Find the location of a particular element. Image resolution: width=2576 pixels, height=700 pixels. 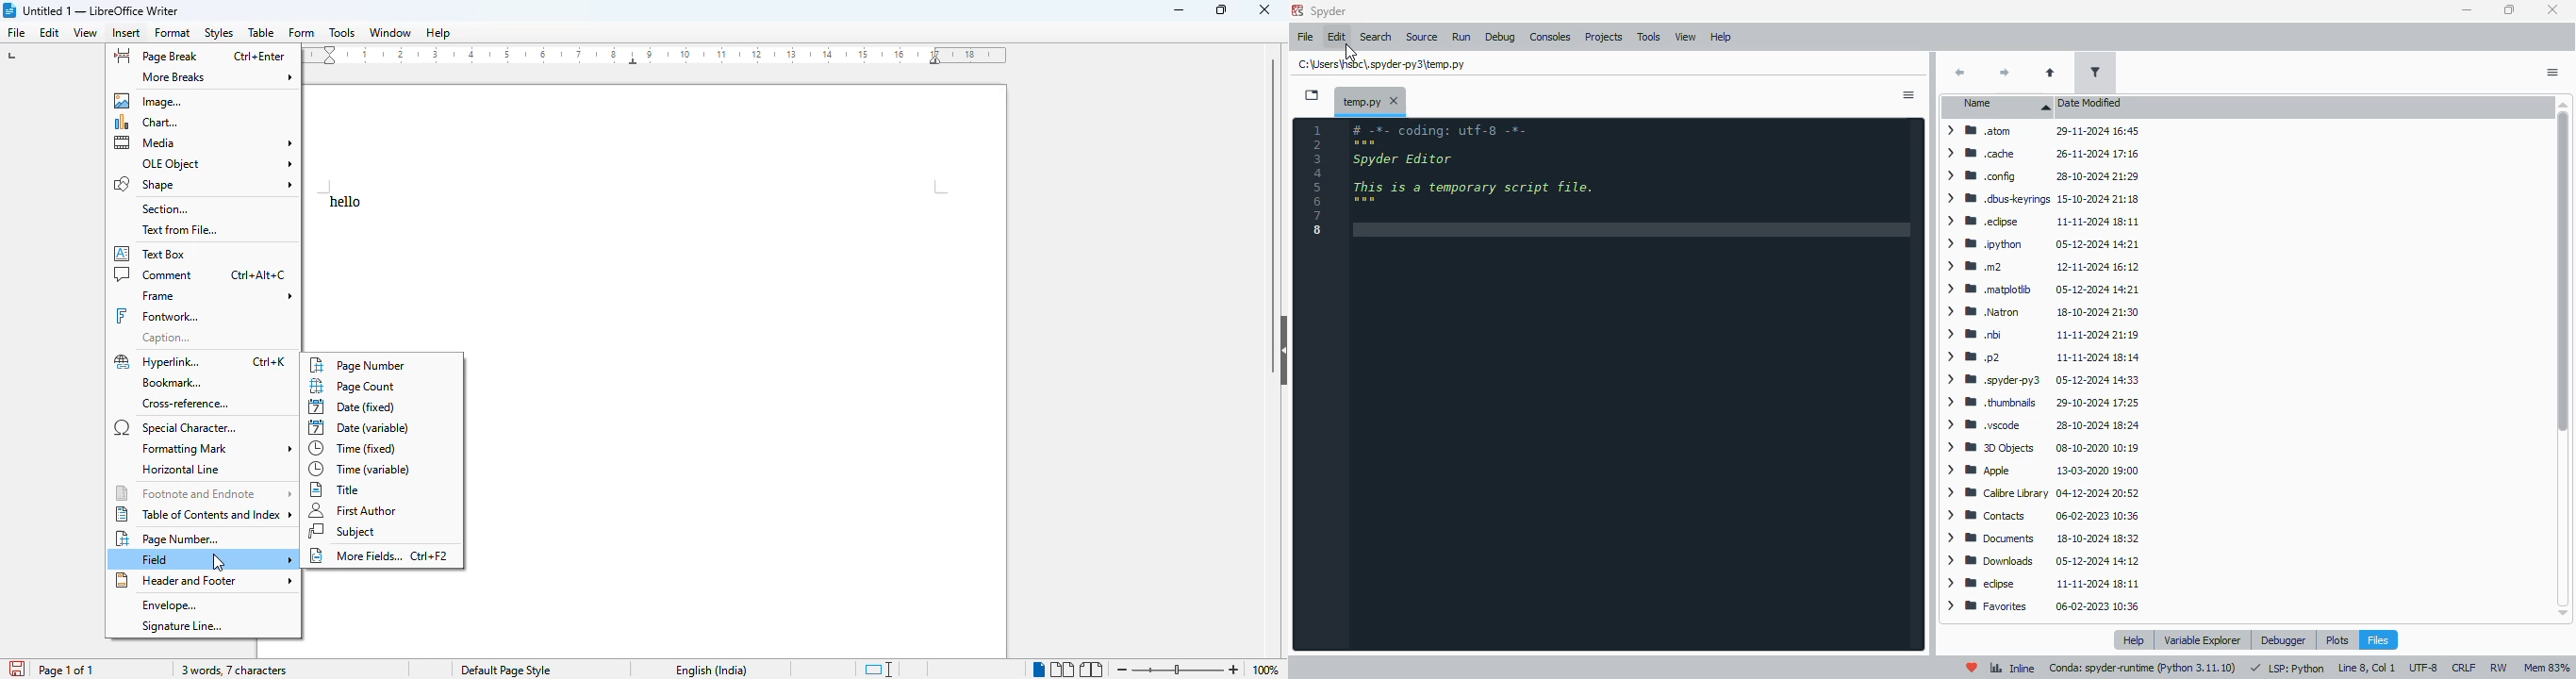

editor is located at coordinates (1631, 385).